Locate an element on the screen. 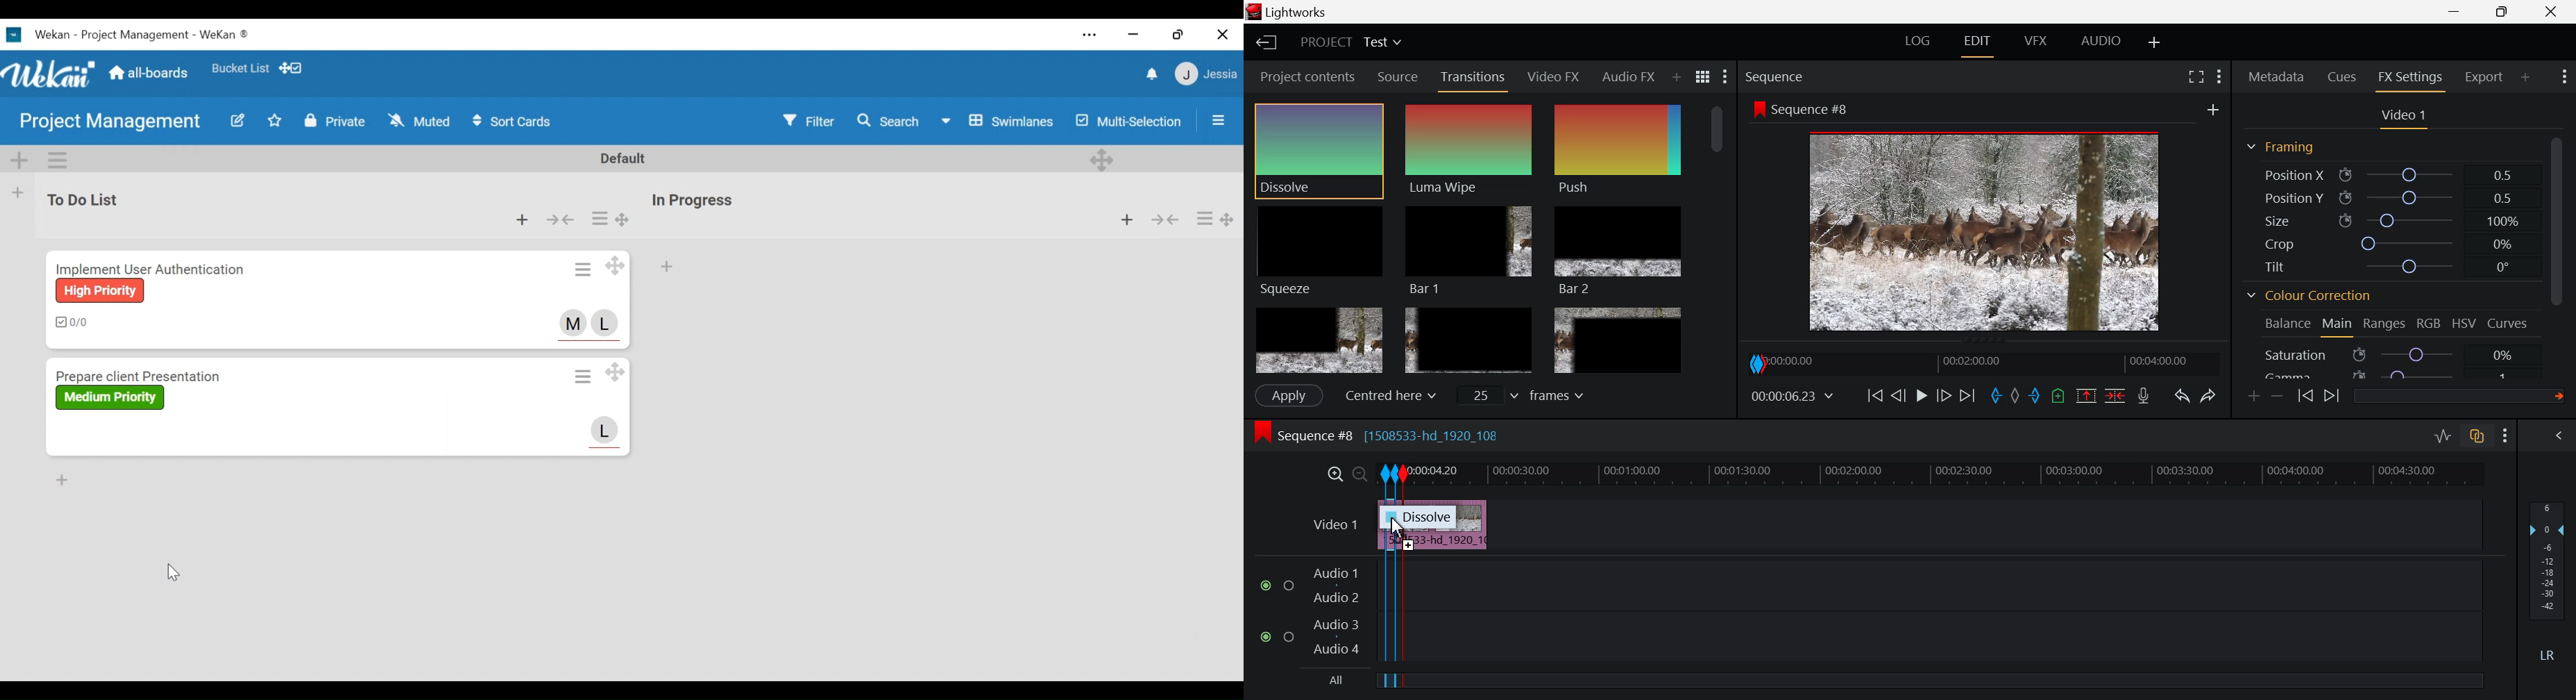 The image size is (2576, 700). HSV is located at coordinates (2464, 324).